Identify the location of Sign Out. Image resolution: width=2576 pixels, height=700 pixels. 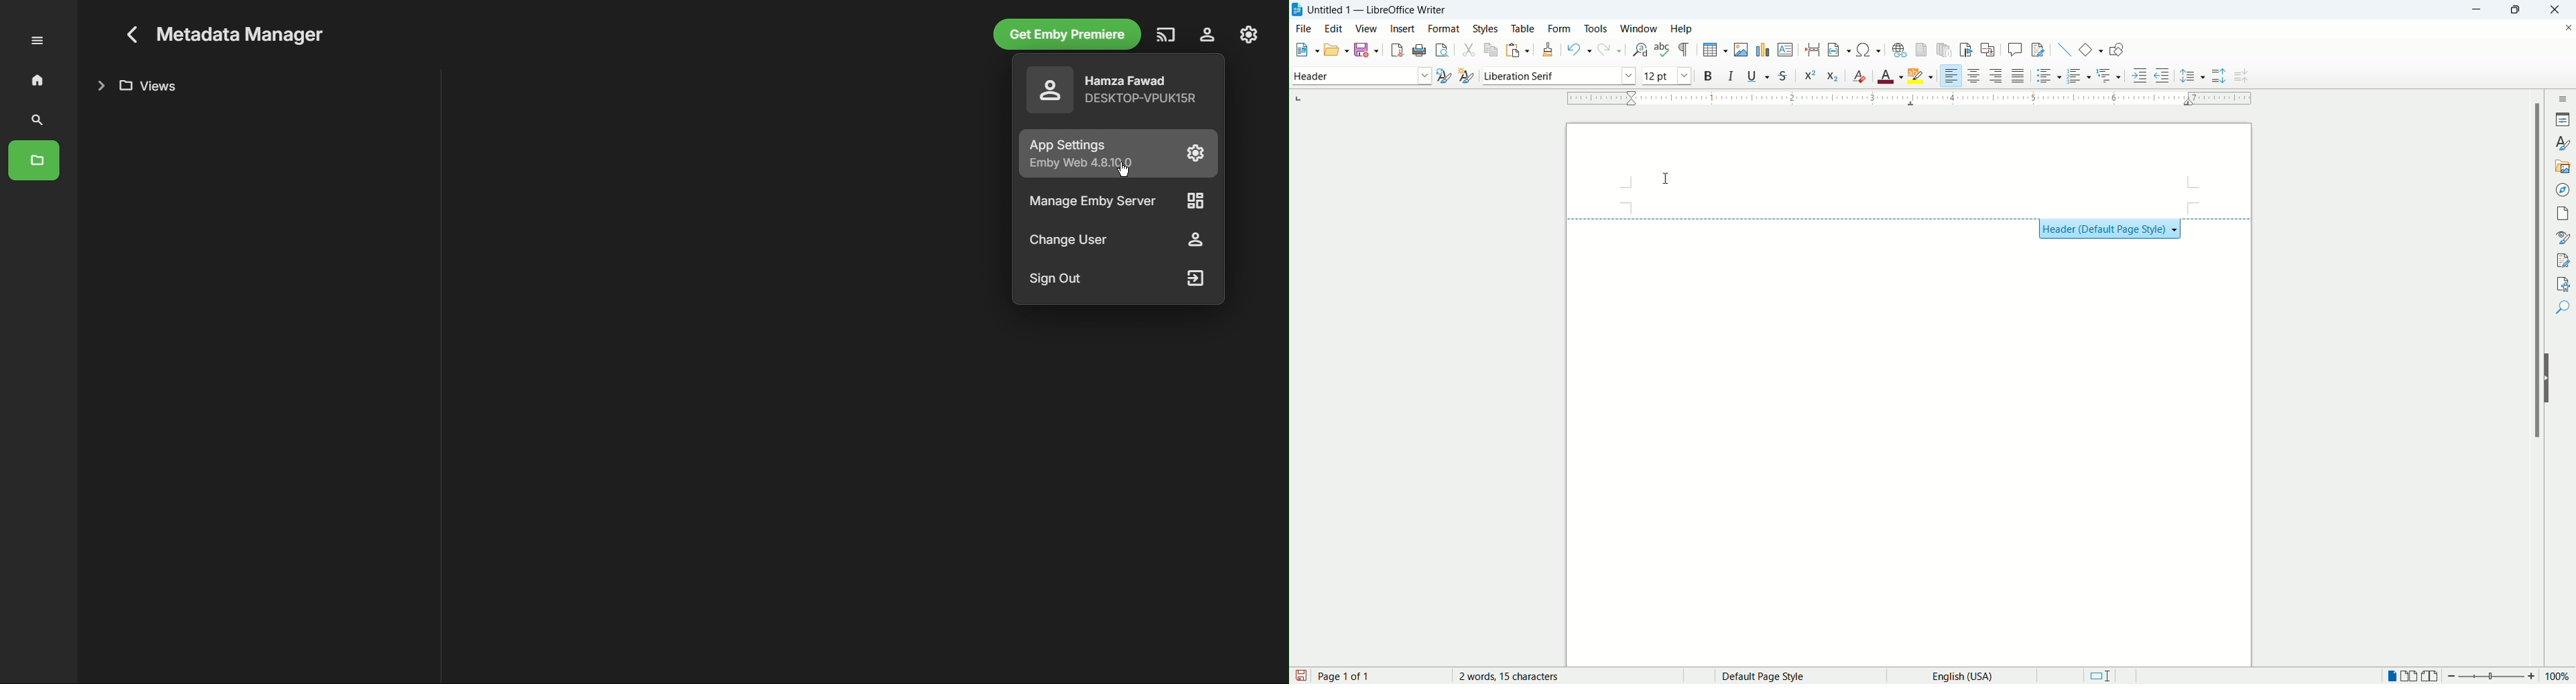
(1119, 281).